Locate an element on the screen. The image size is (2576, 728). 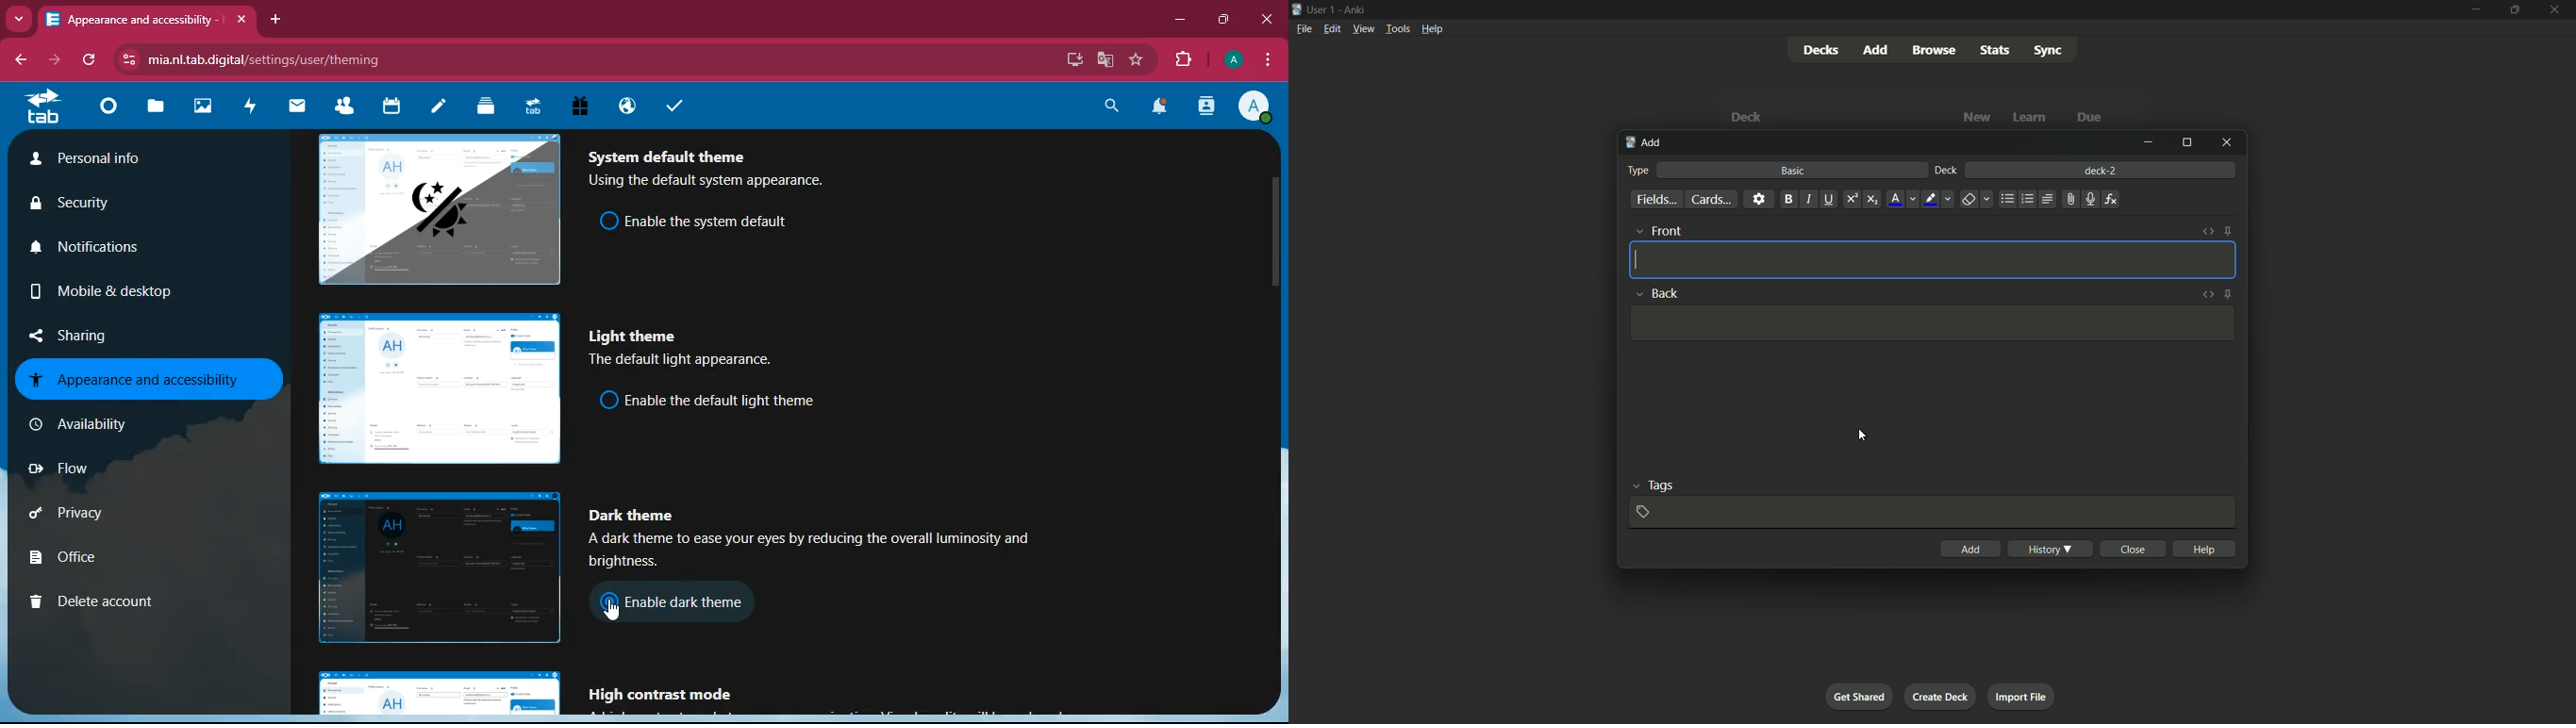
dark theme is located at coordinates (641, 516).